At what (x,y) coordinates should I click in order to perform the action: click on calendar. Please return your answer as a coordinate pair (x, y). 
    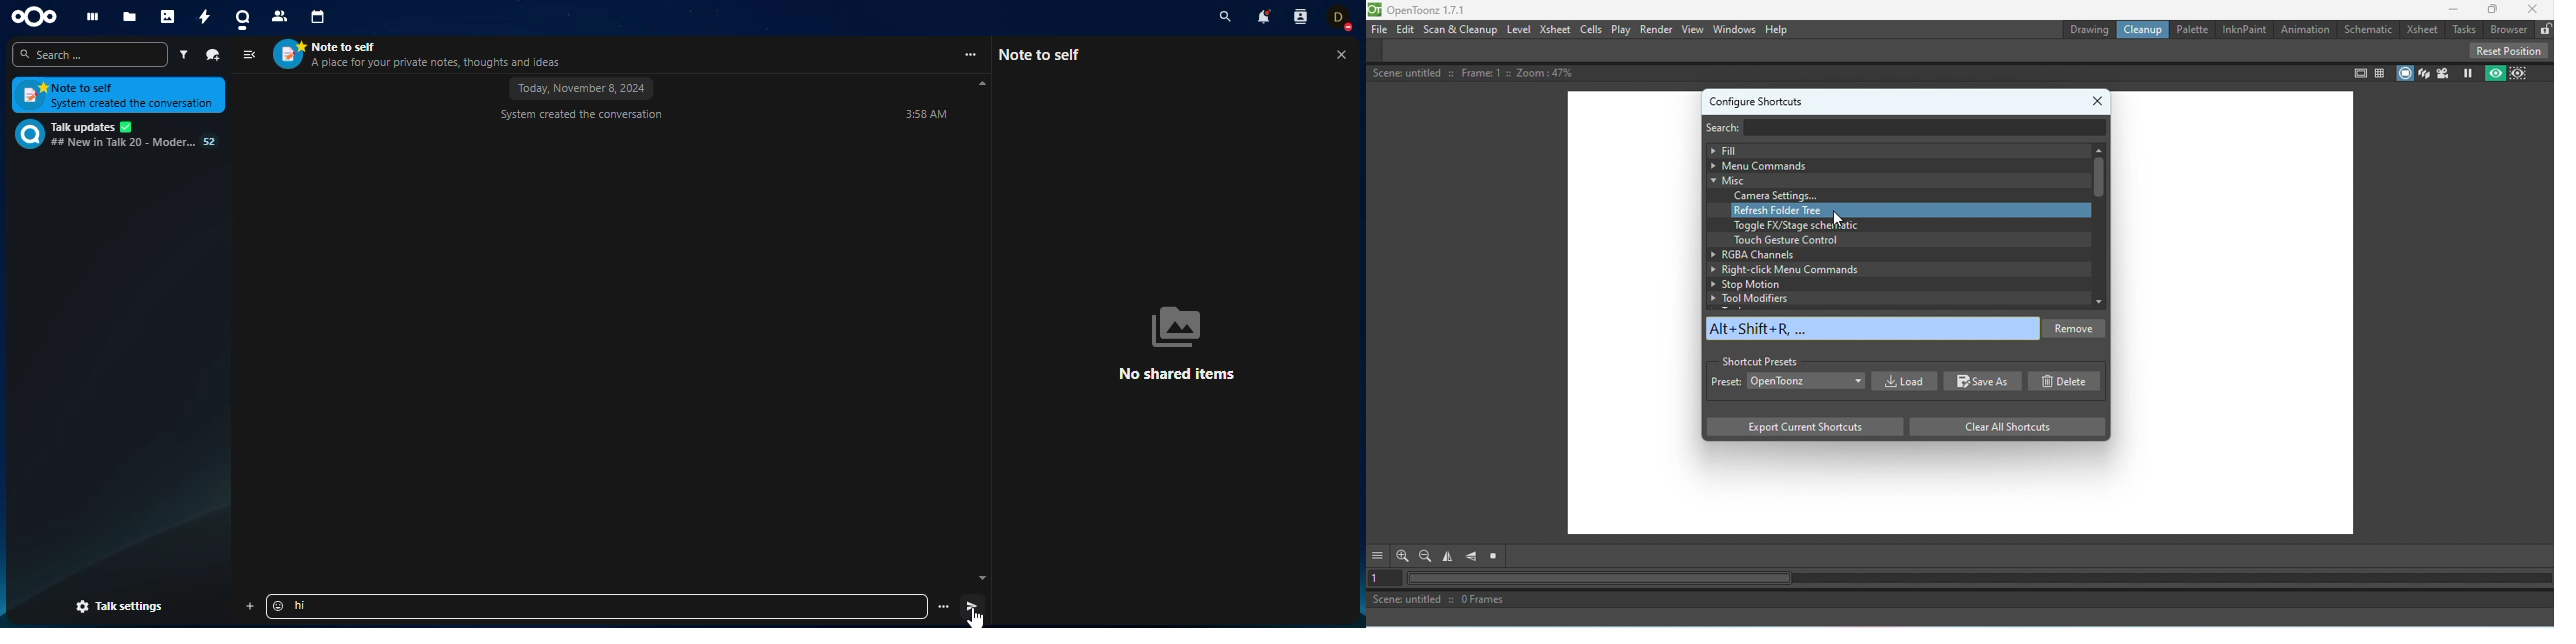
    Looking at the image, I should click on (319, 19).